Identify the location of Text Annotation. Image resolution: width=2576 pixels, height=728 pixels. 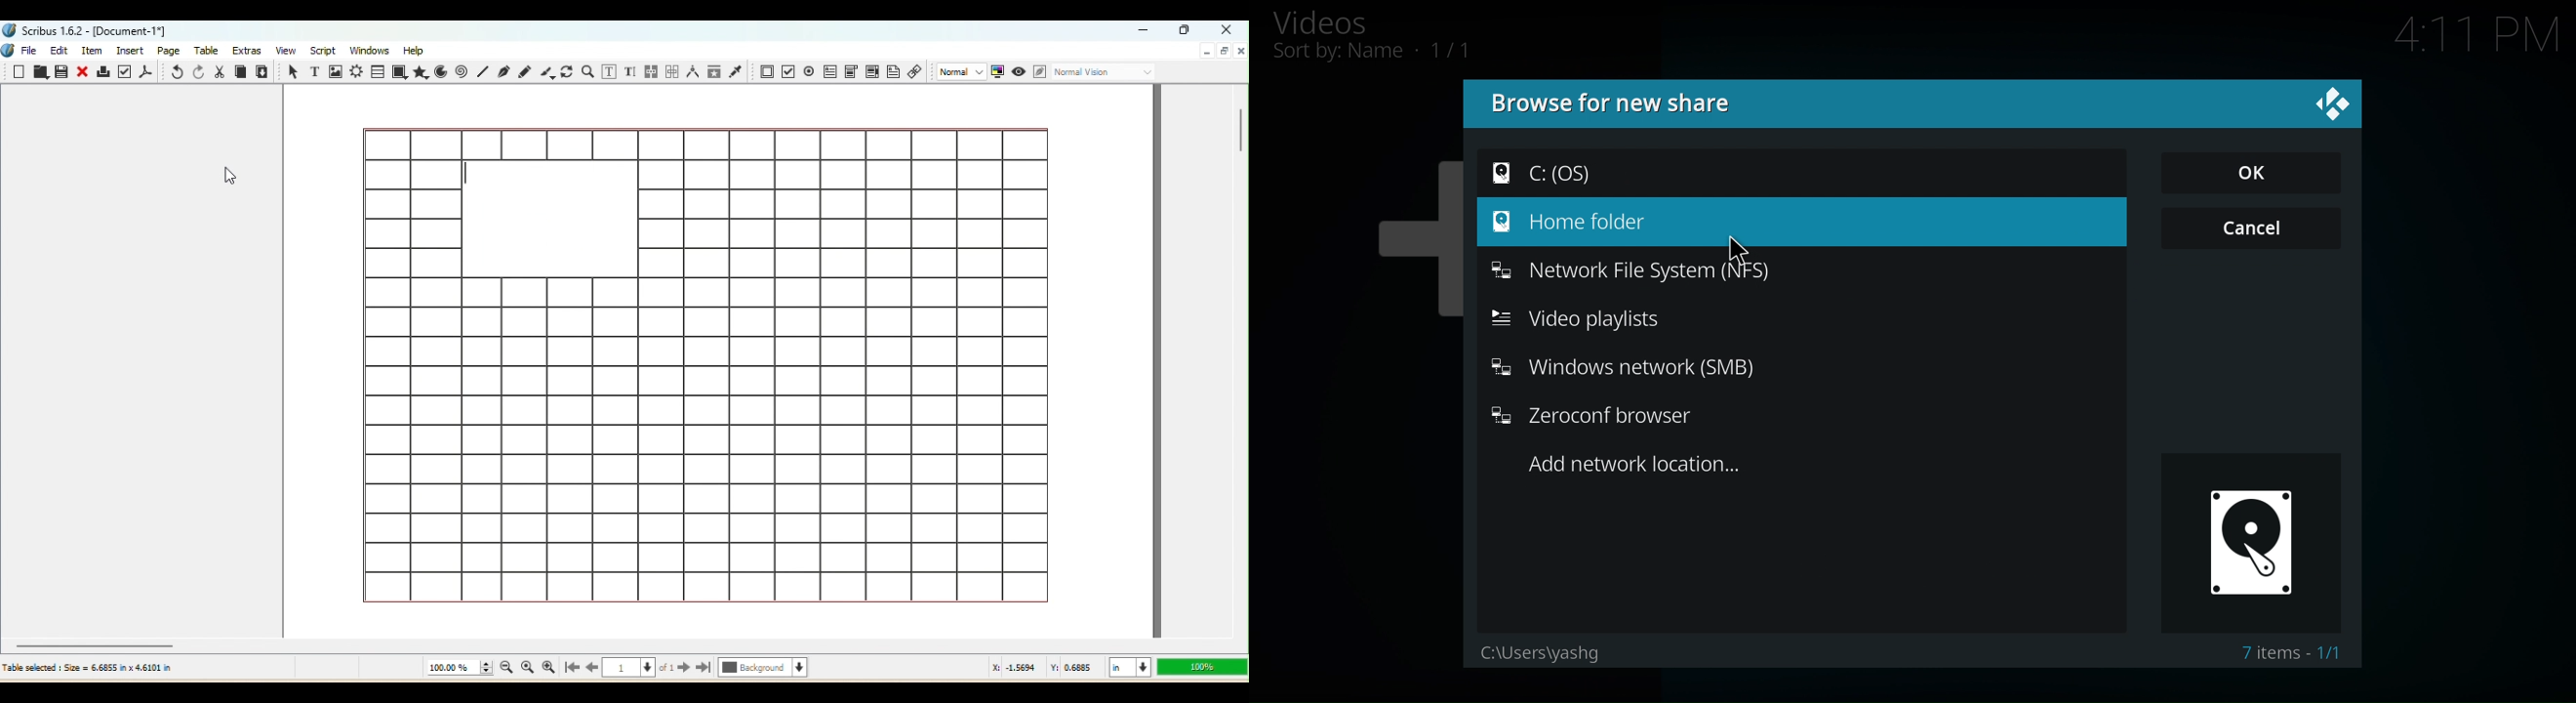
(893, 74).